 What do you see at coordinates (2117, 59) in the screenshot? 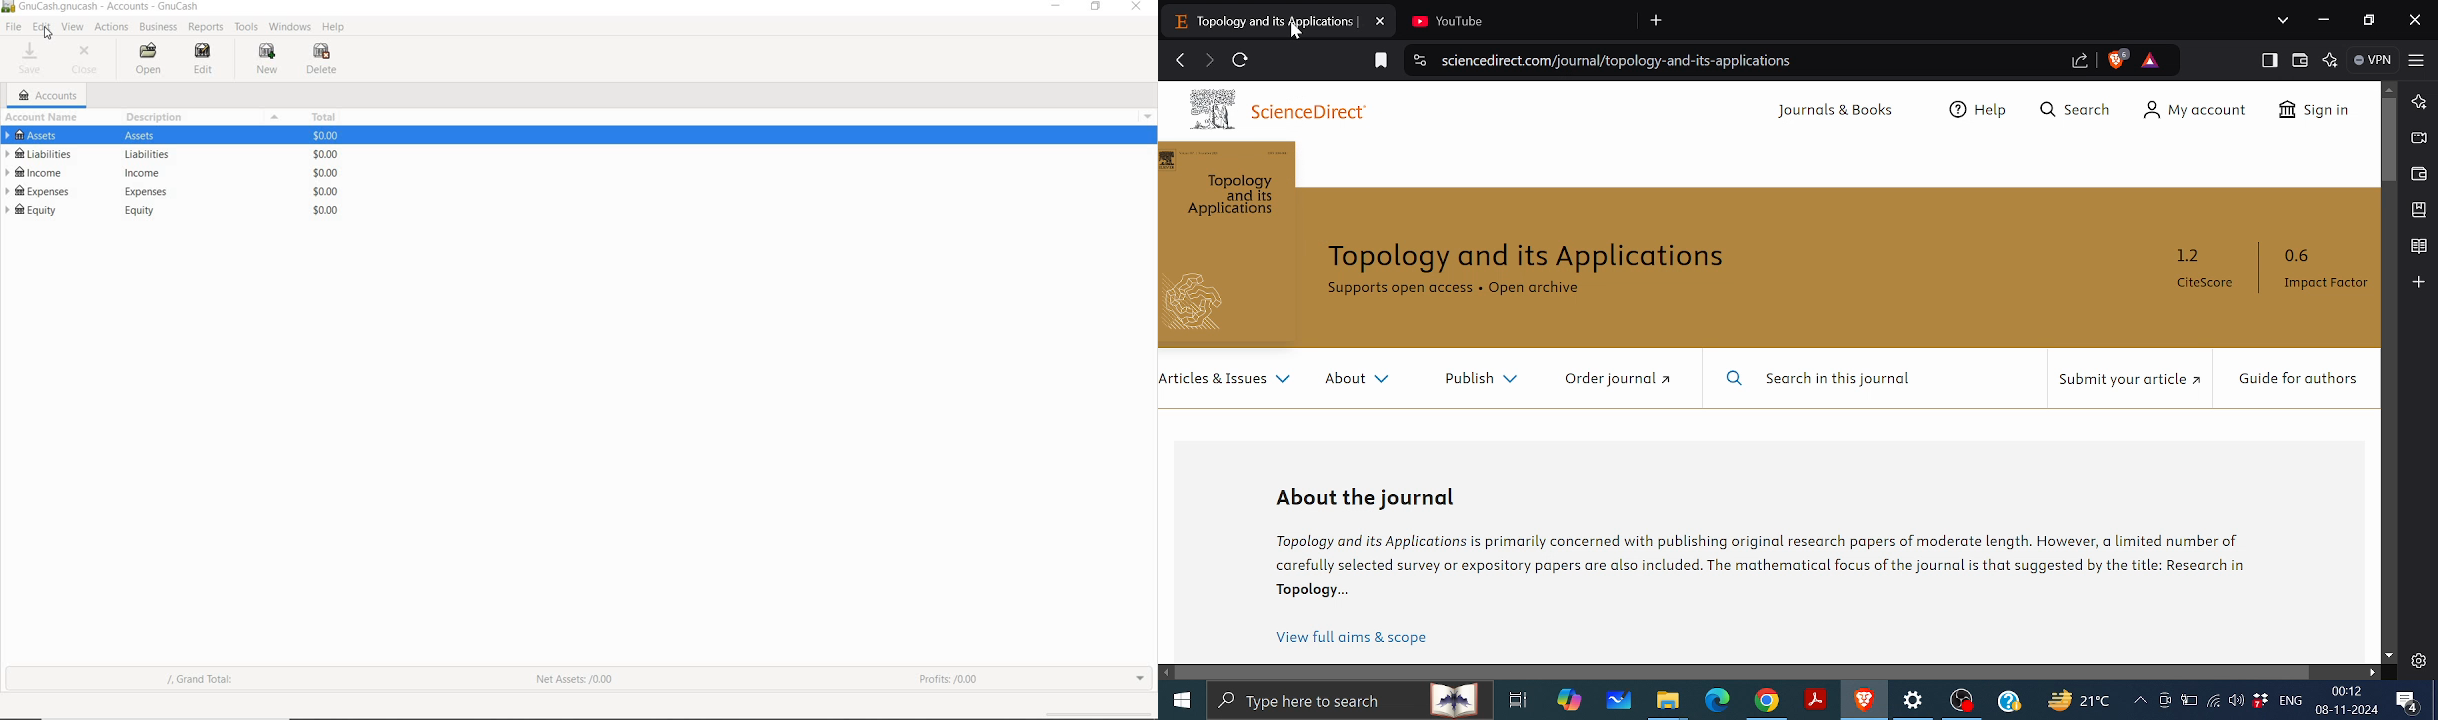
I see `Brave shield` at bounding box center [2117, 59].